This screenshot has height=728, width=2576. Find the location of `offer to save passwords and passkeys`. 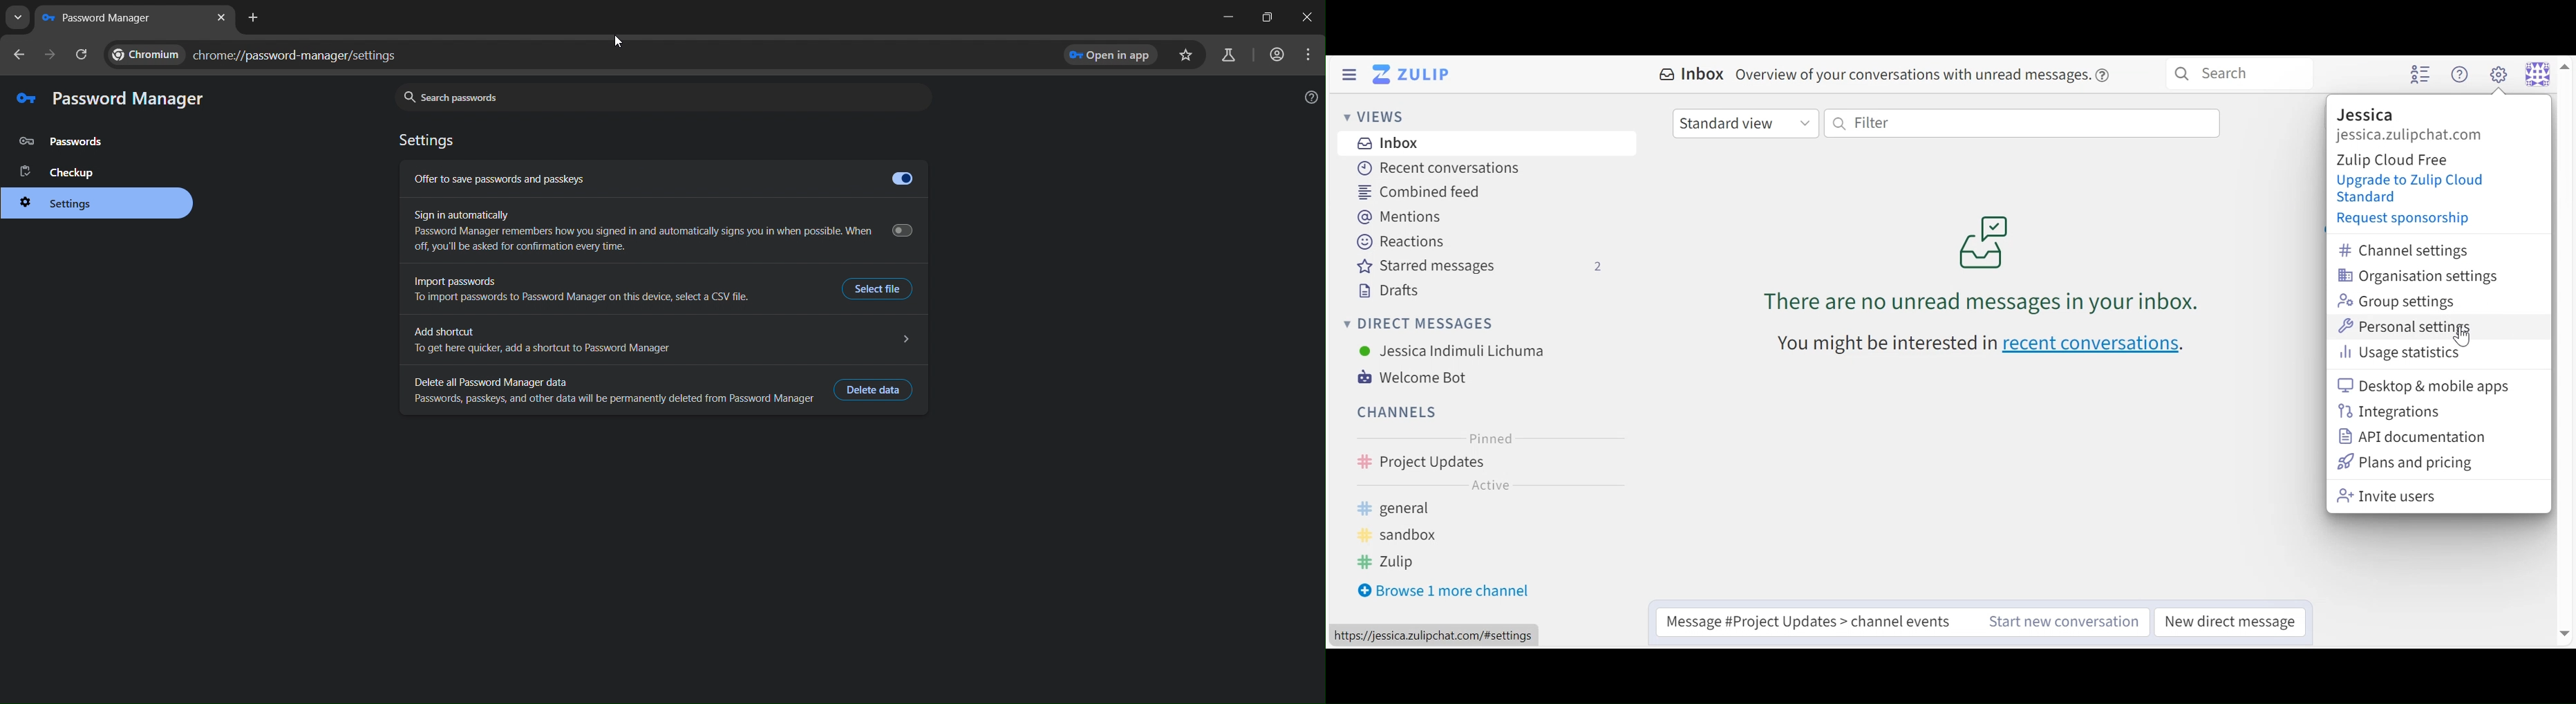

offer to save passwords and passkeys is located at coordinates (661, 178).